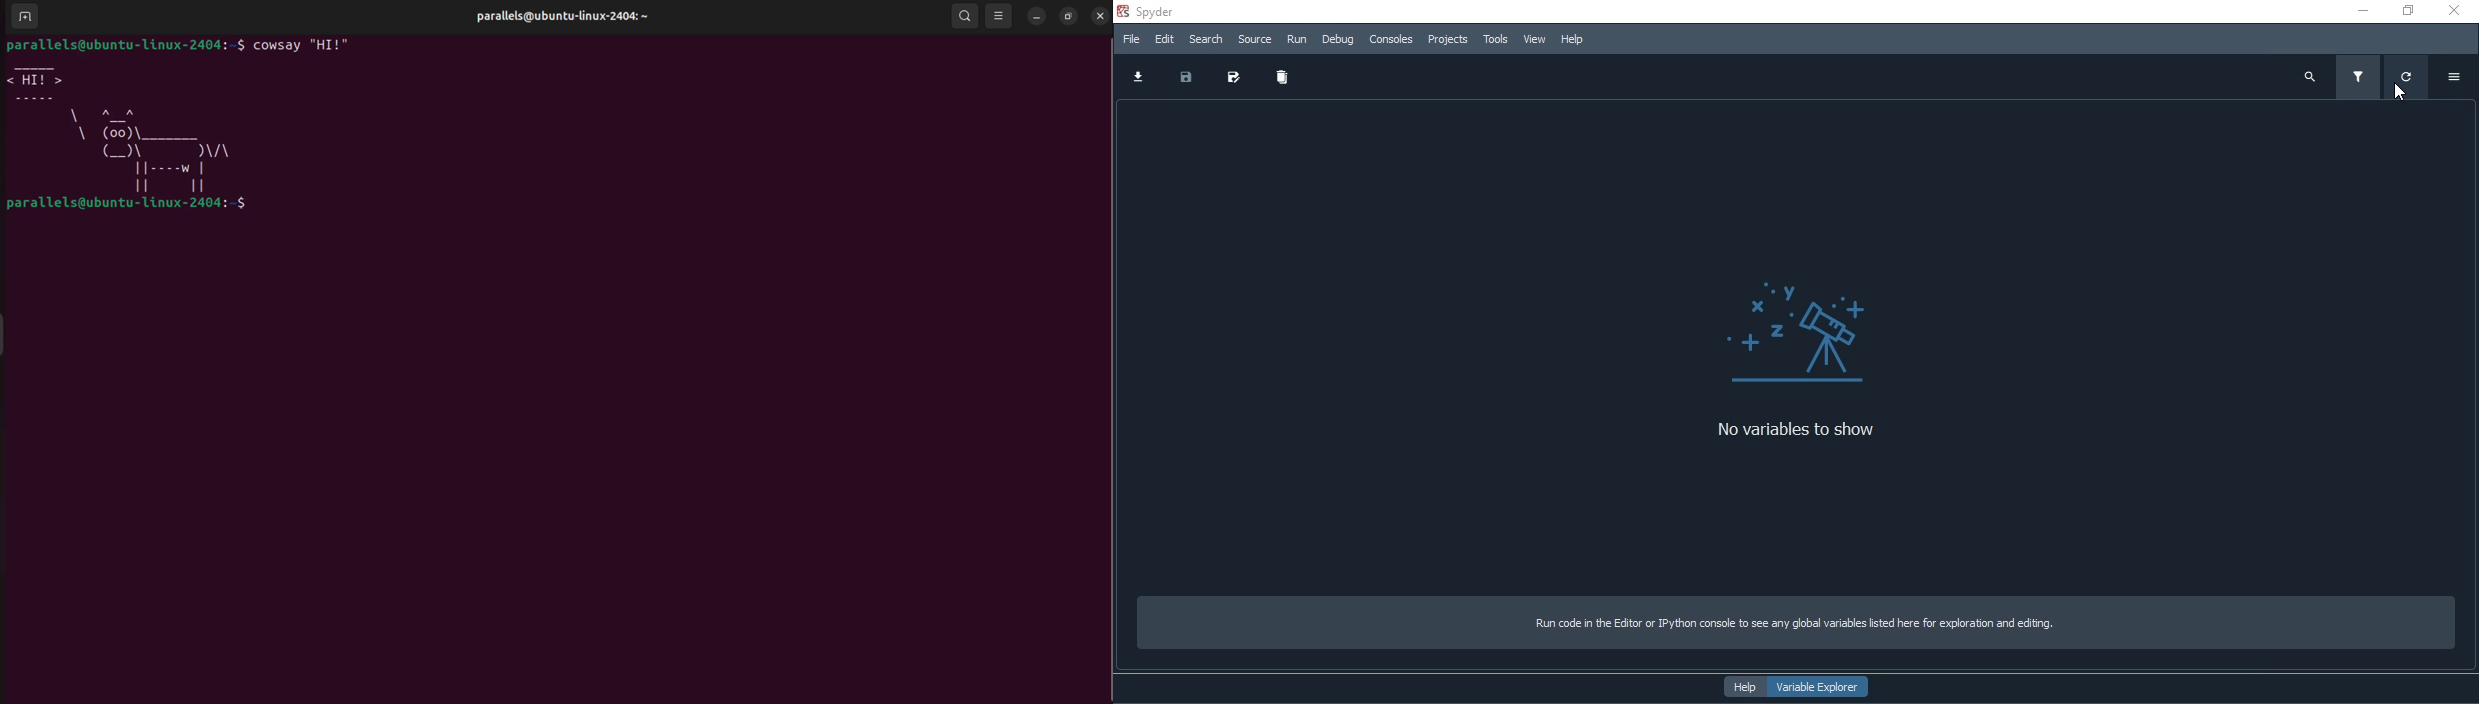 Image resolution: width=2492 pixels, height=728 pixels. Describe the element at coordinates (1165, 11) in the screenshot. I see `spyder` at that location.